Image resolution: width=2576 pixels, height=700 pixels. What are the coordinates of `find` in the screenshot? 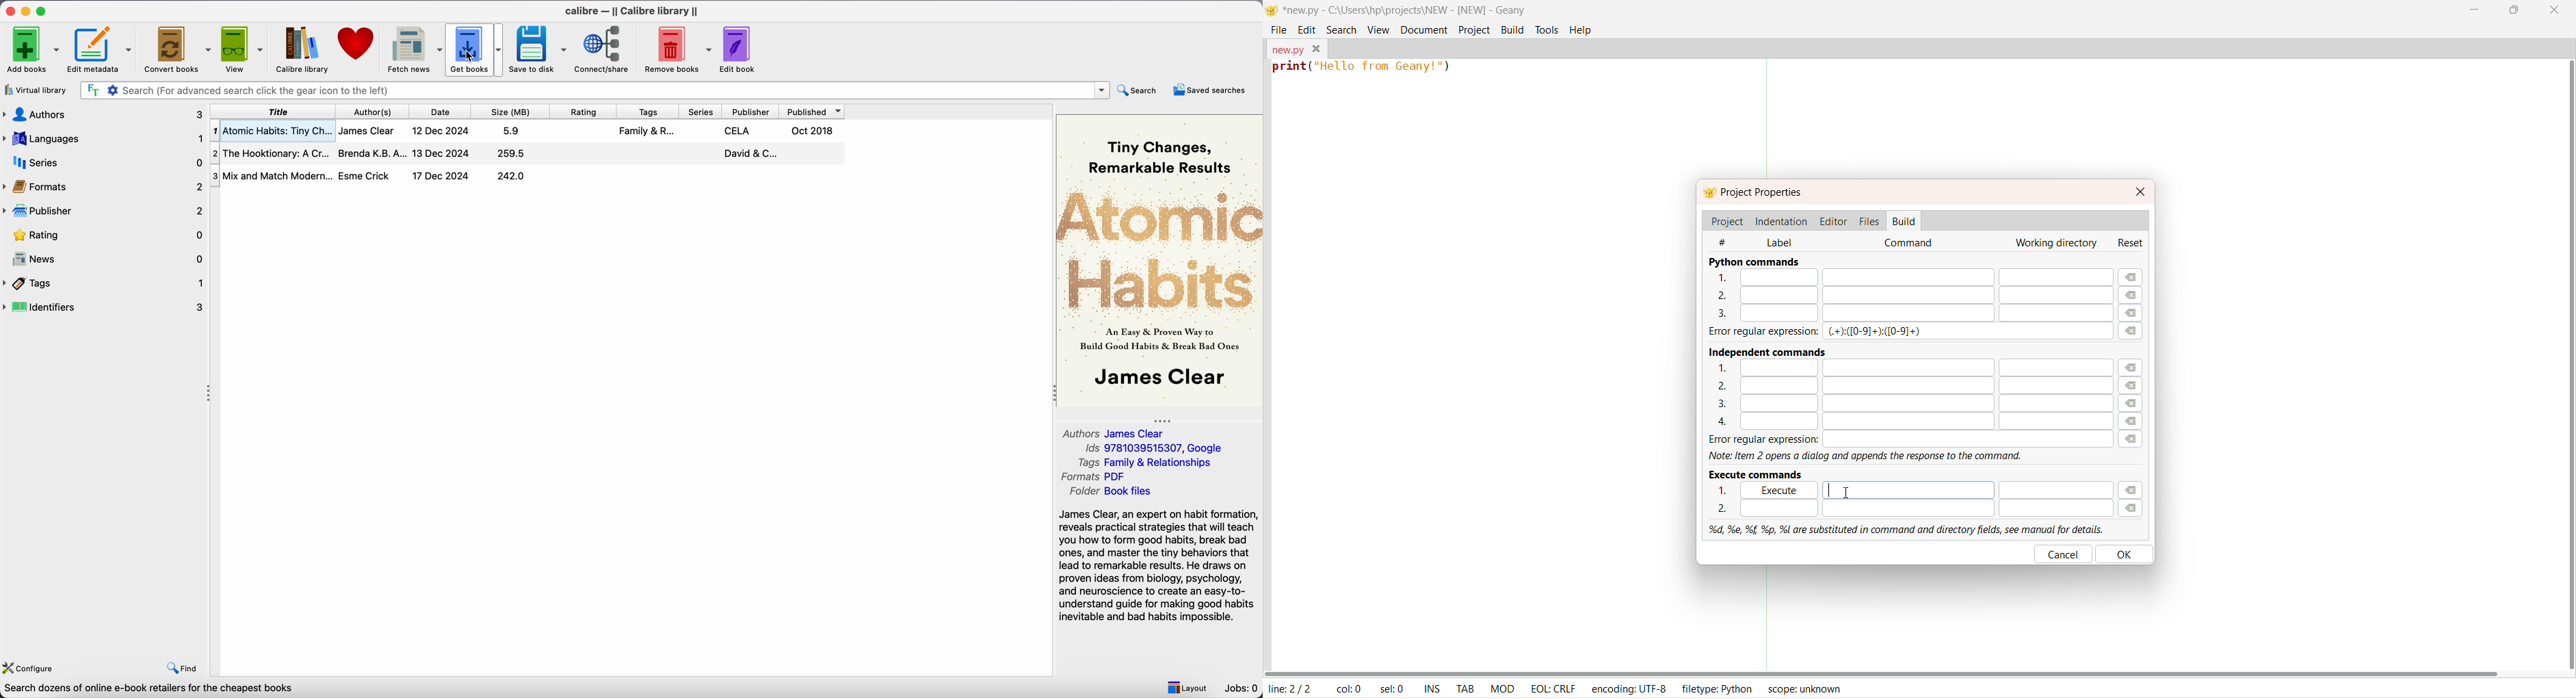 It's located at (185, 669).